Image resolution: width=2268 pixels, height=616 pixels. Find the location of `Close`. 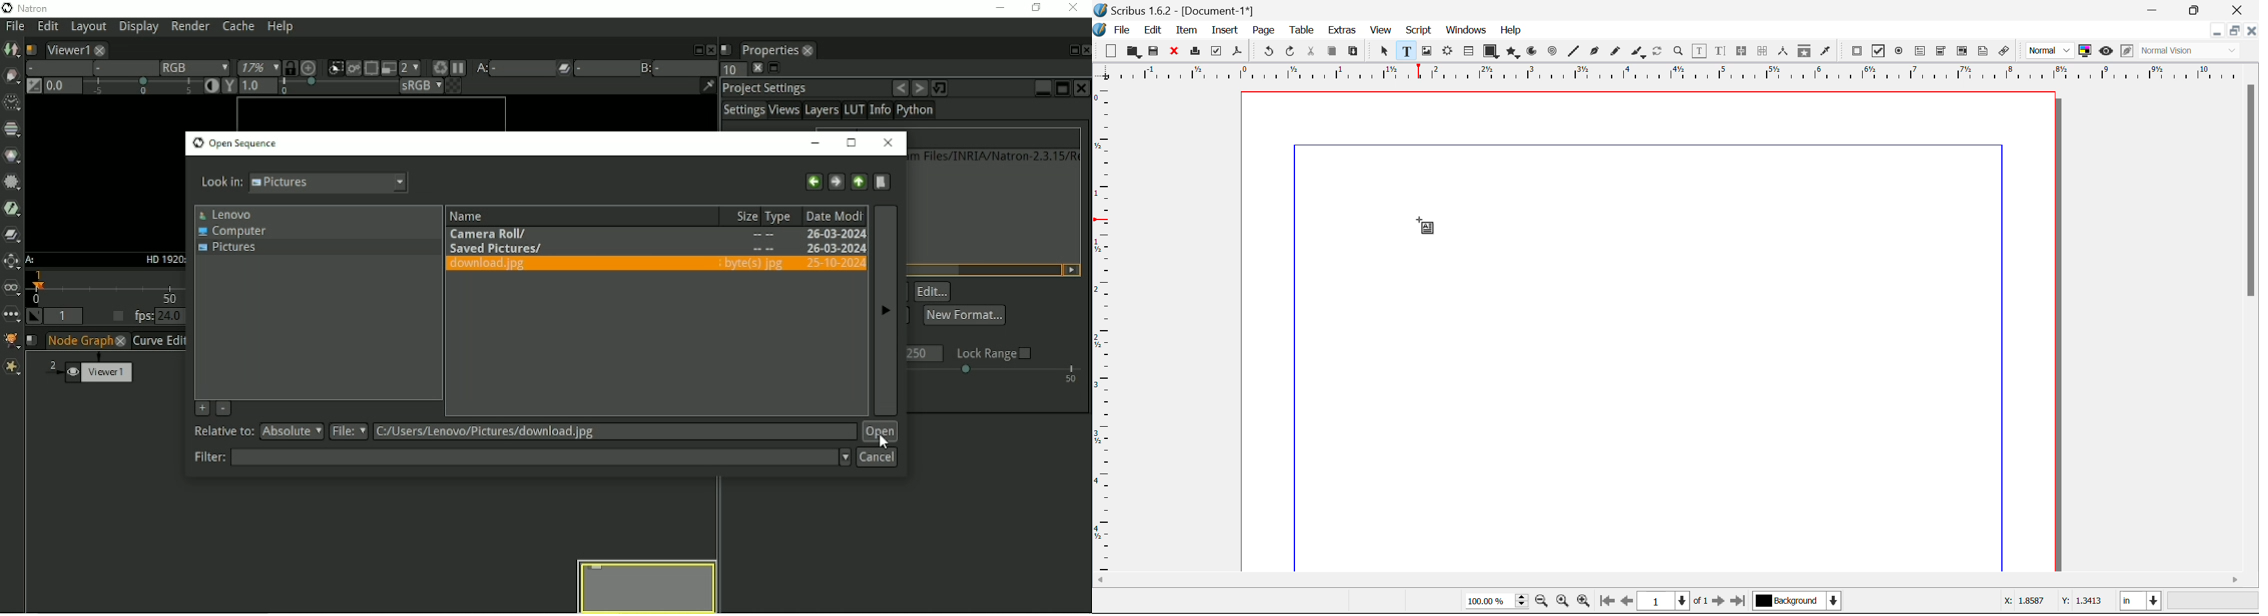

Close is located at coordinates (2252, 30).